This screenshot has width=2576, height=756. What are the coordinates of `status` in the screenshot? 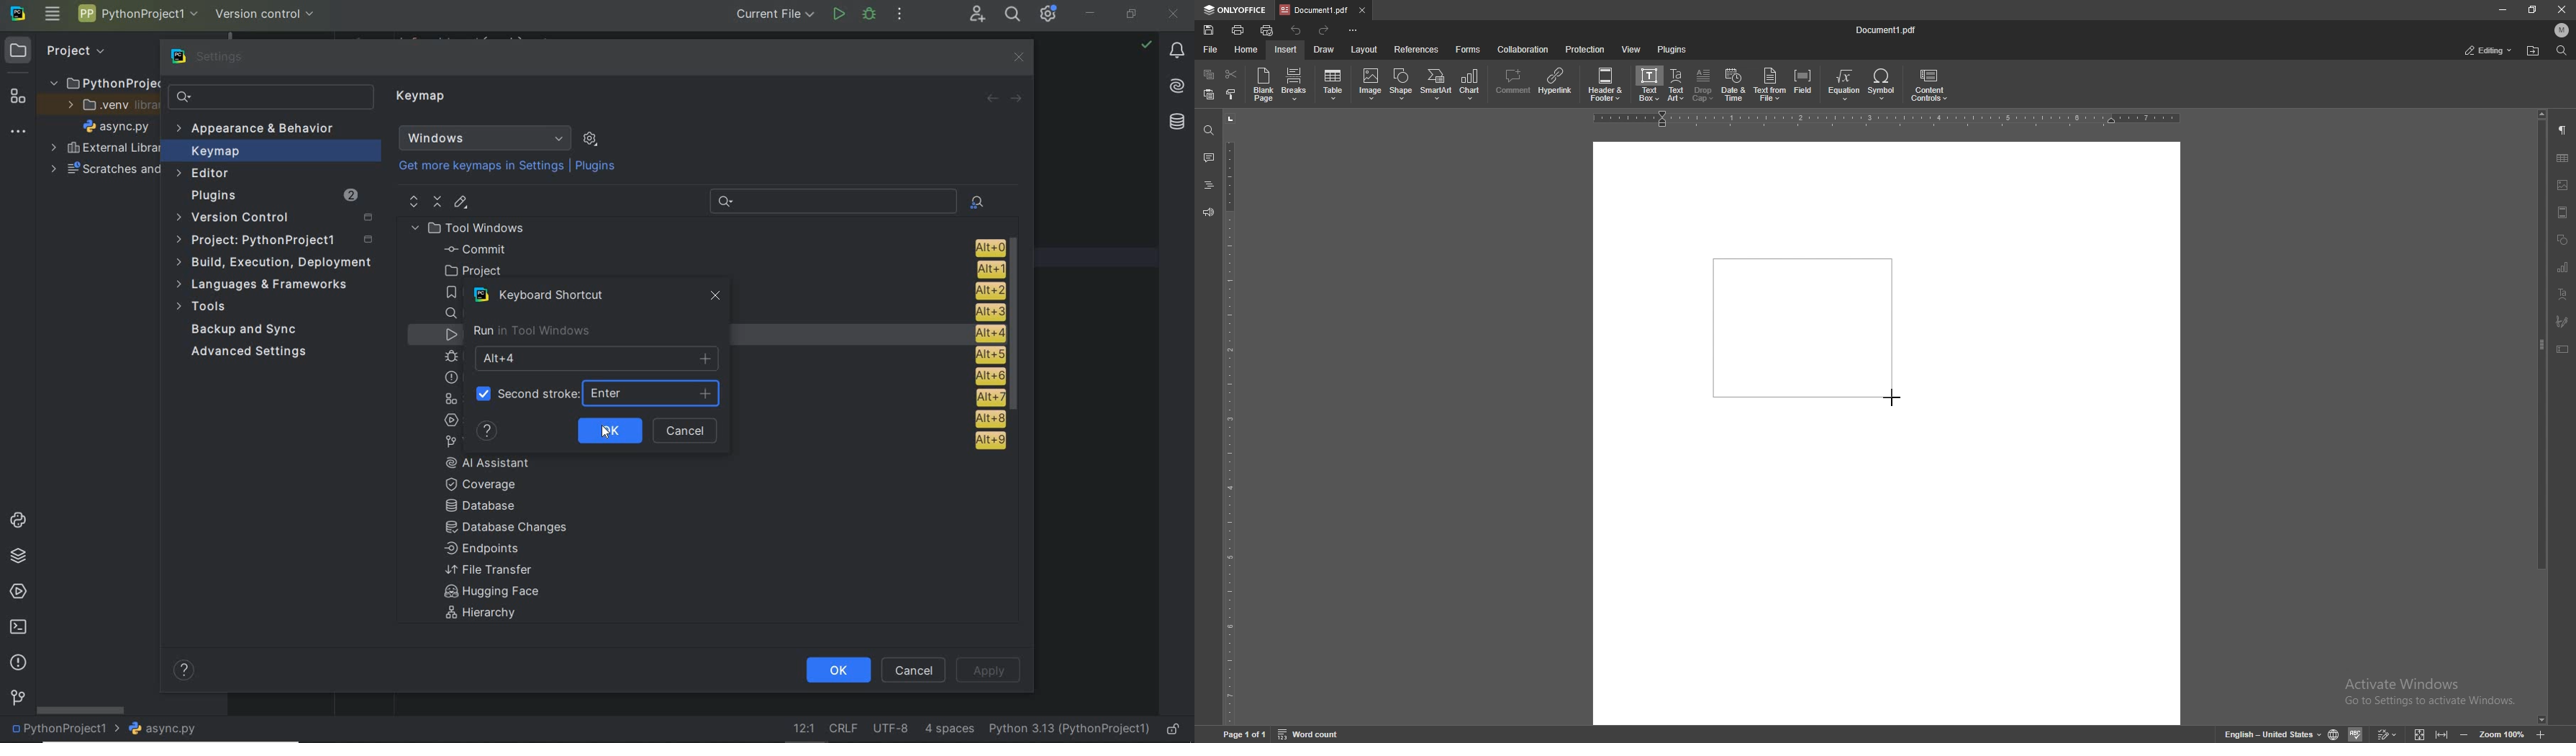 It's located at (2489, 50).